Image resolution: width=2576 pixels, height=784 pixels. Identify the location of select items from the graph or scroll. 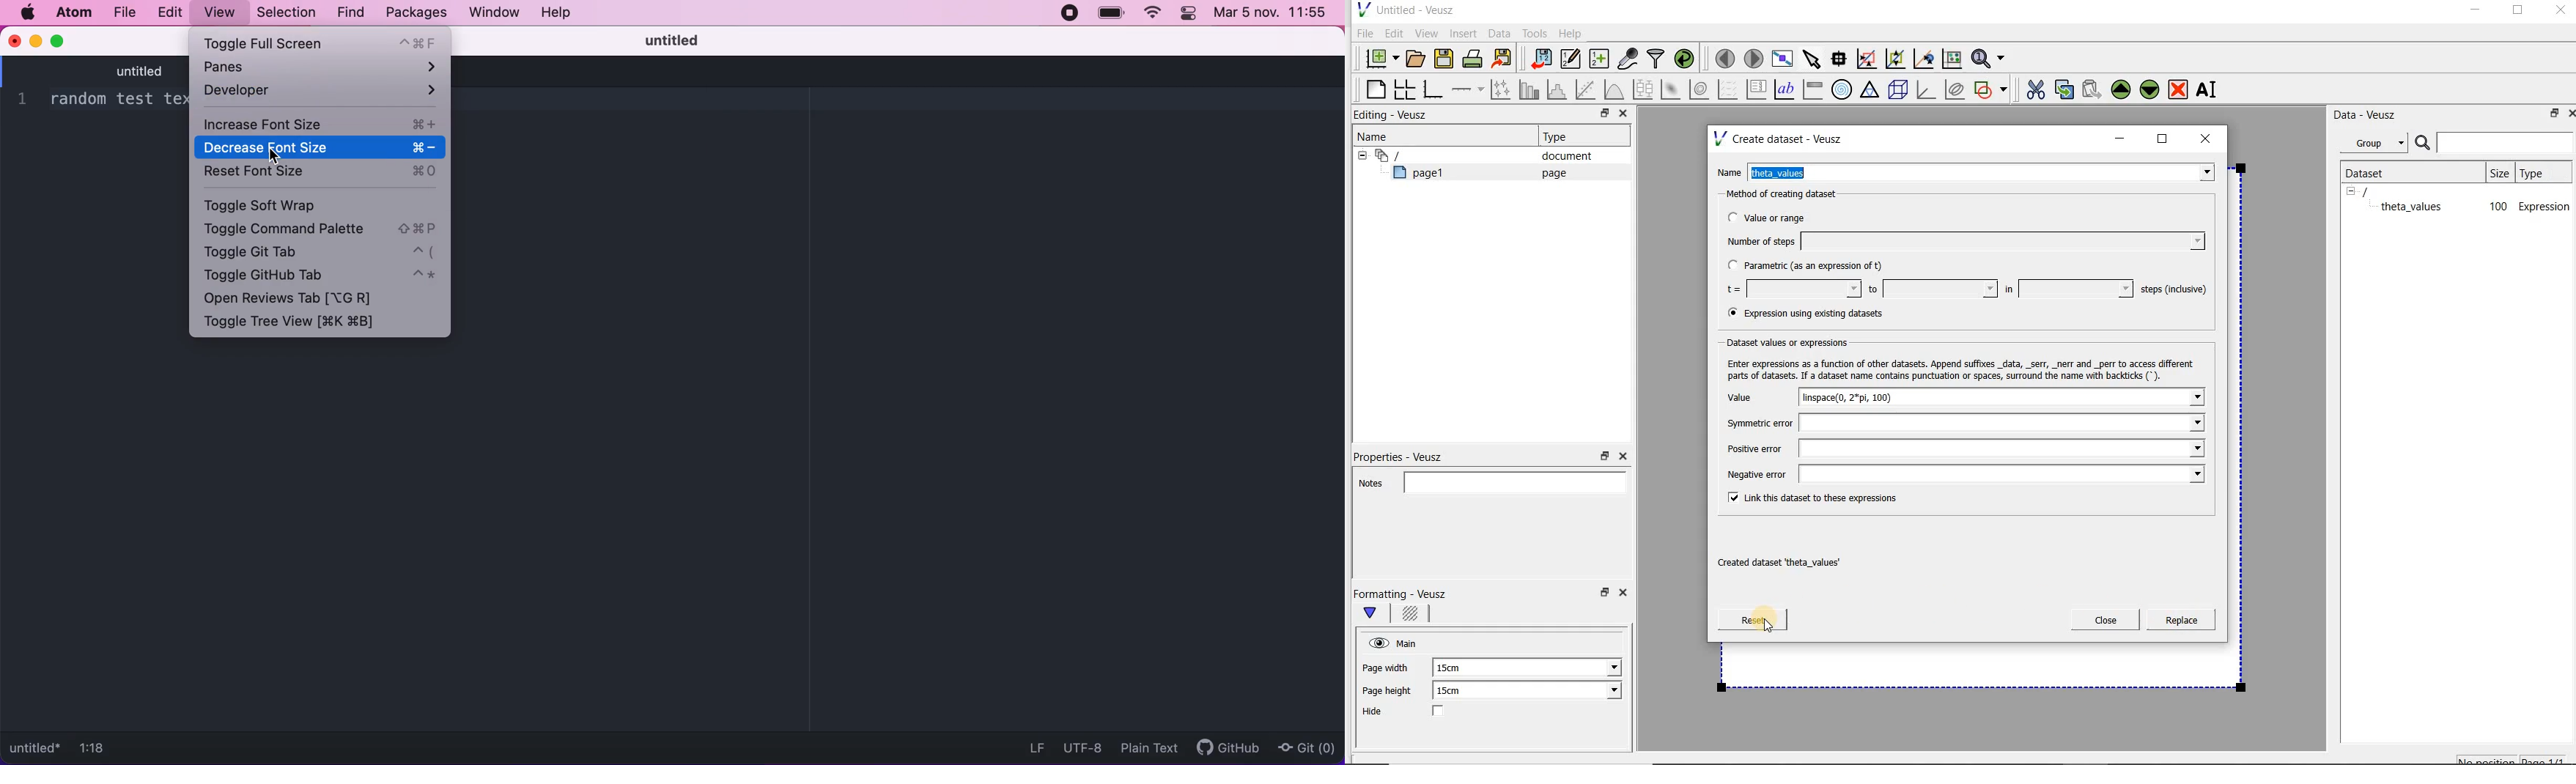
(1811, 57).